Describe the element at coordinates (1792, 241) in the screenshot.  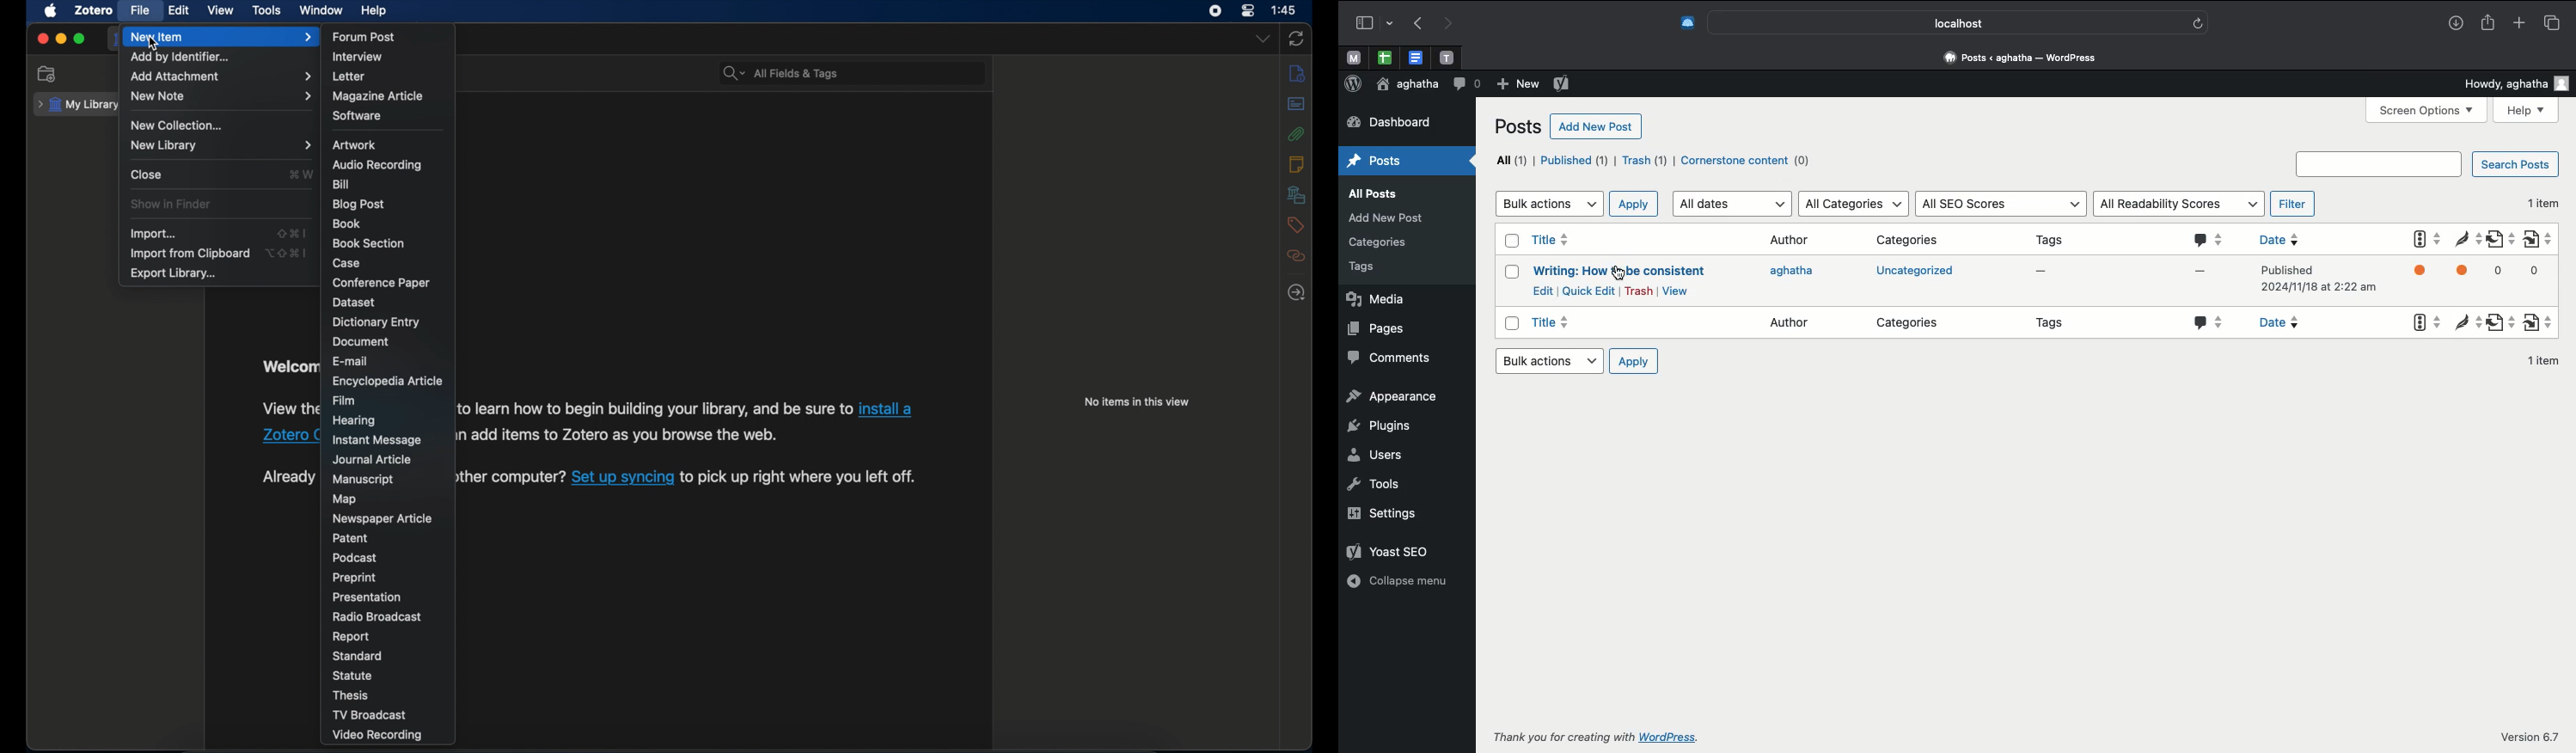
I see `Author` at that location.